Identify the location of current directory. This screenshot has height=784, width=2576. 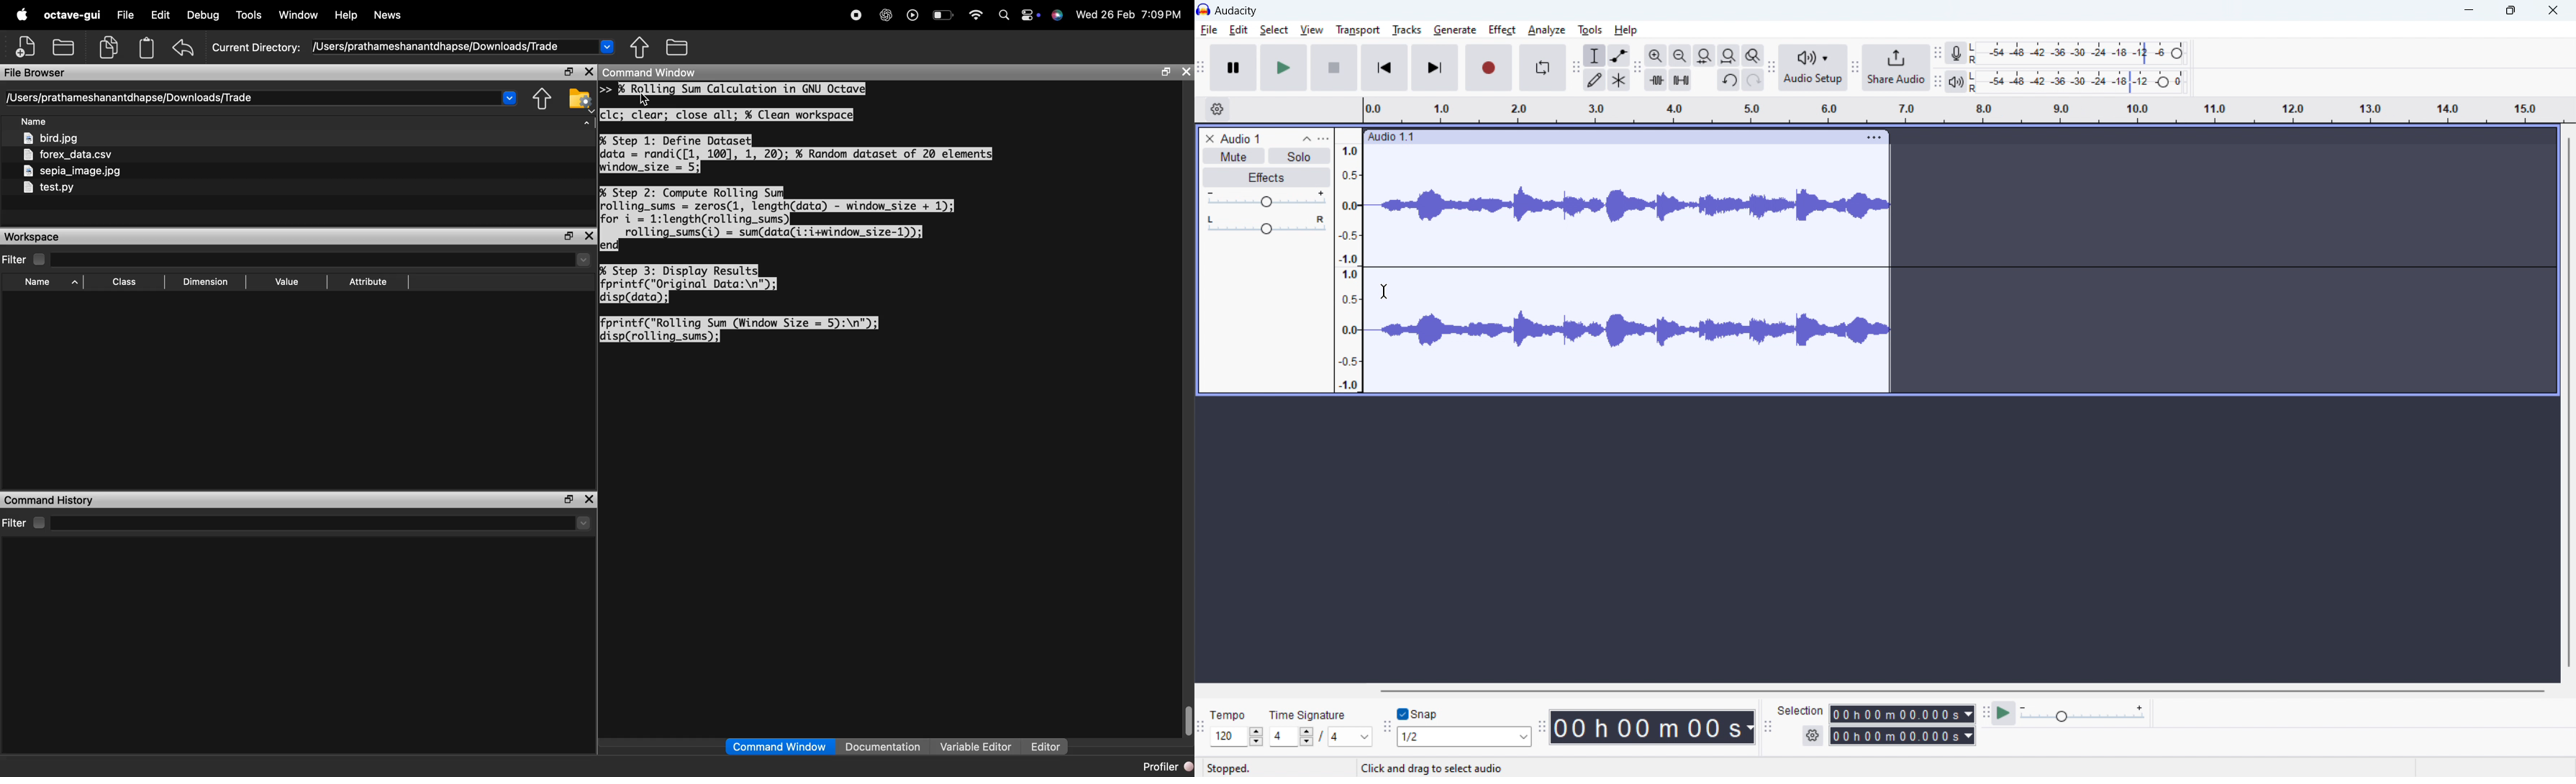
(262, 98).